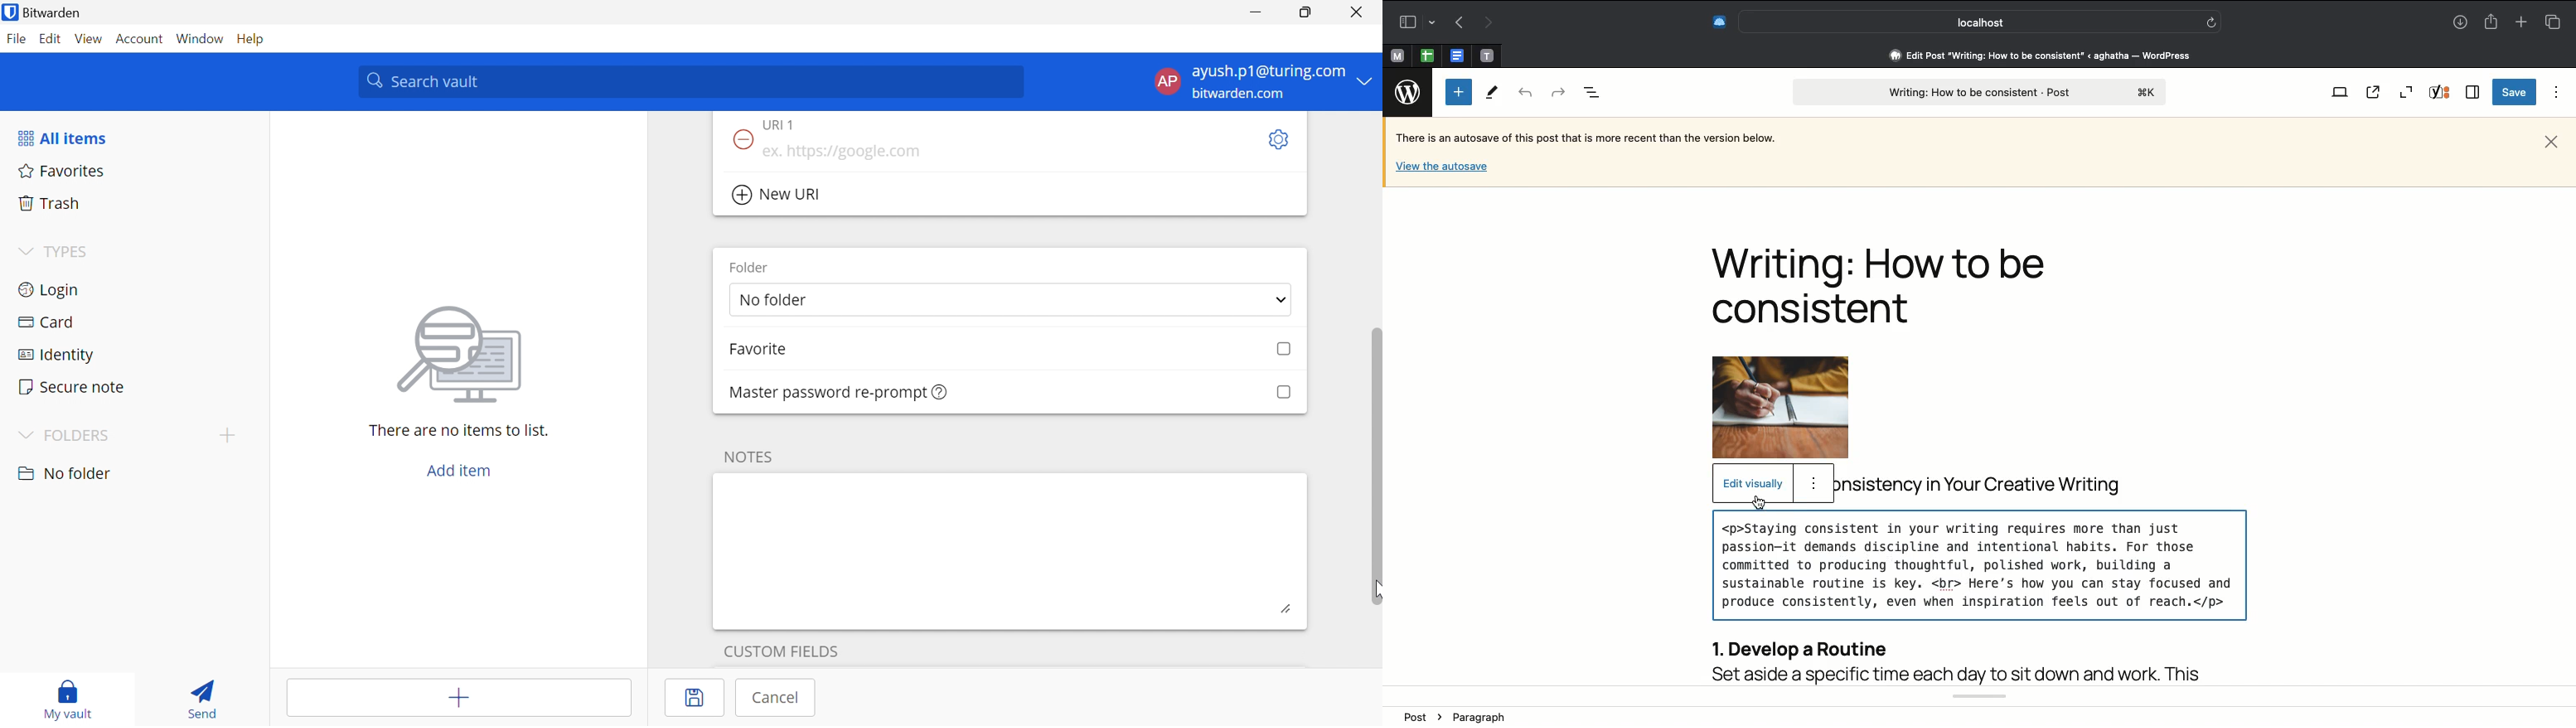  I want to click on Card, so click(45, 322).